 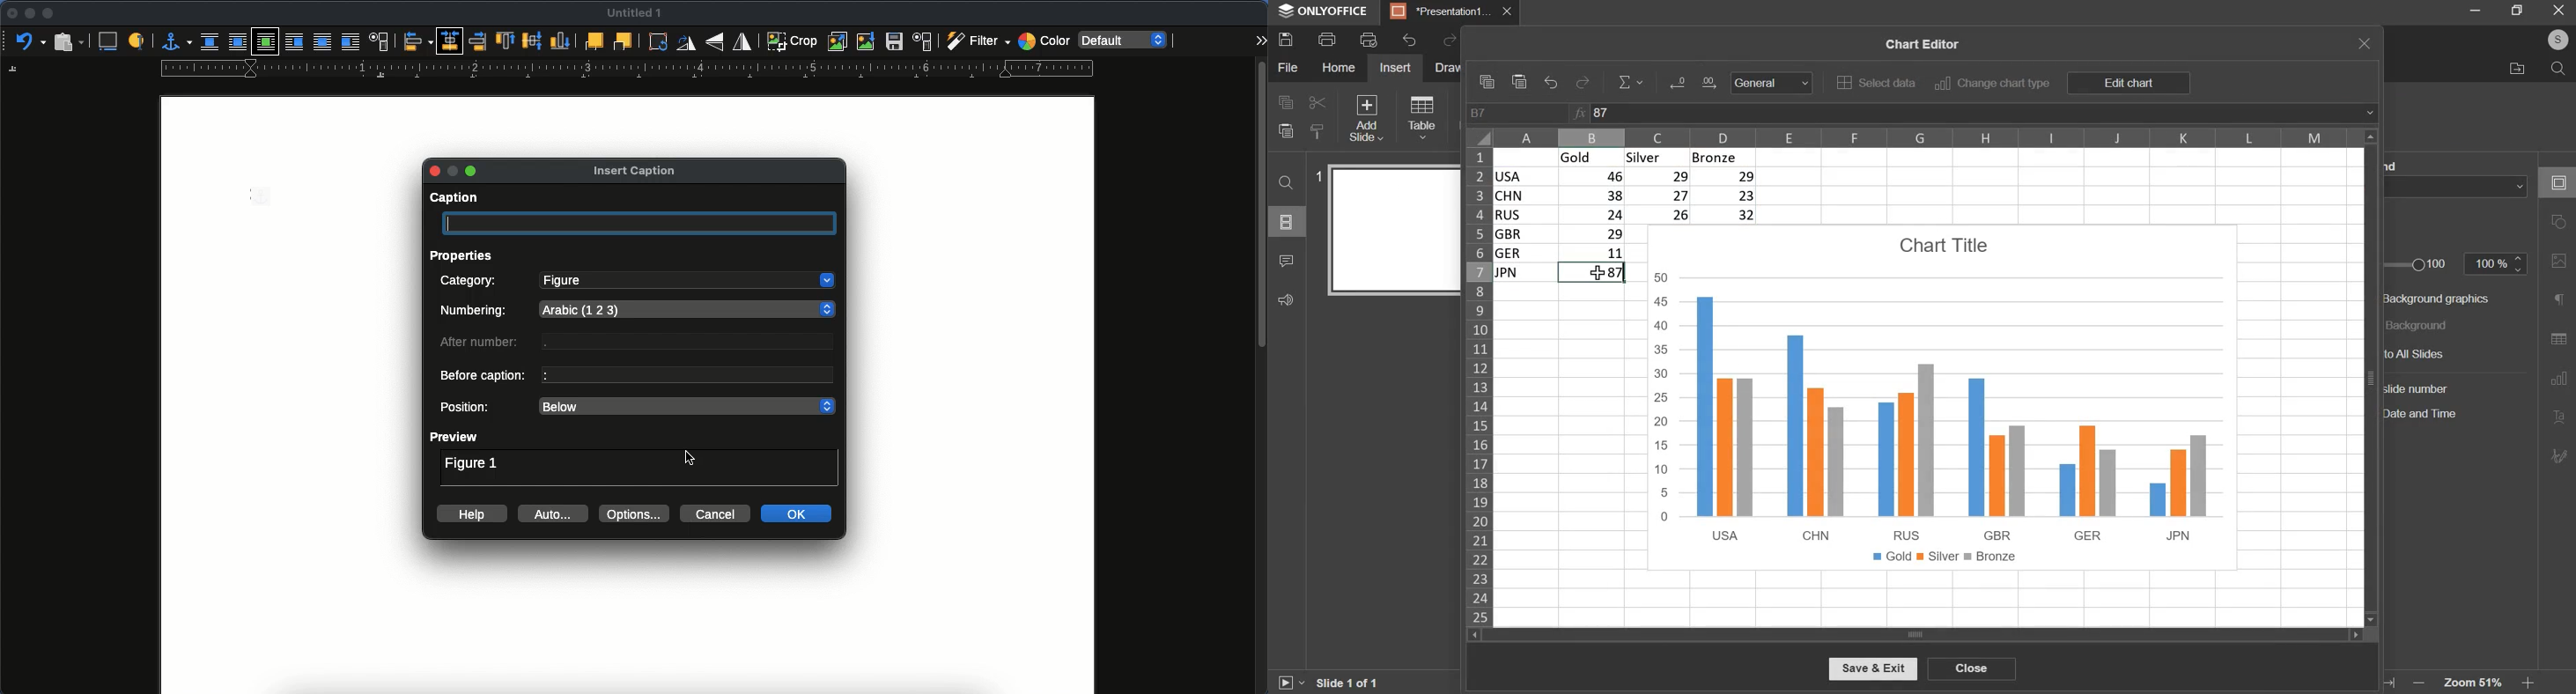 What do you see at coordinates (2559, 264) in the screenshot?
I see `image settings` at bounding box center [2559, 264].